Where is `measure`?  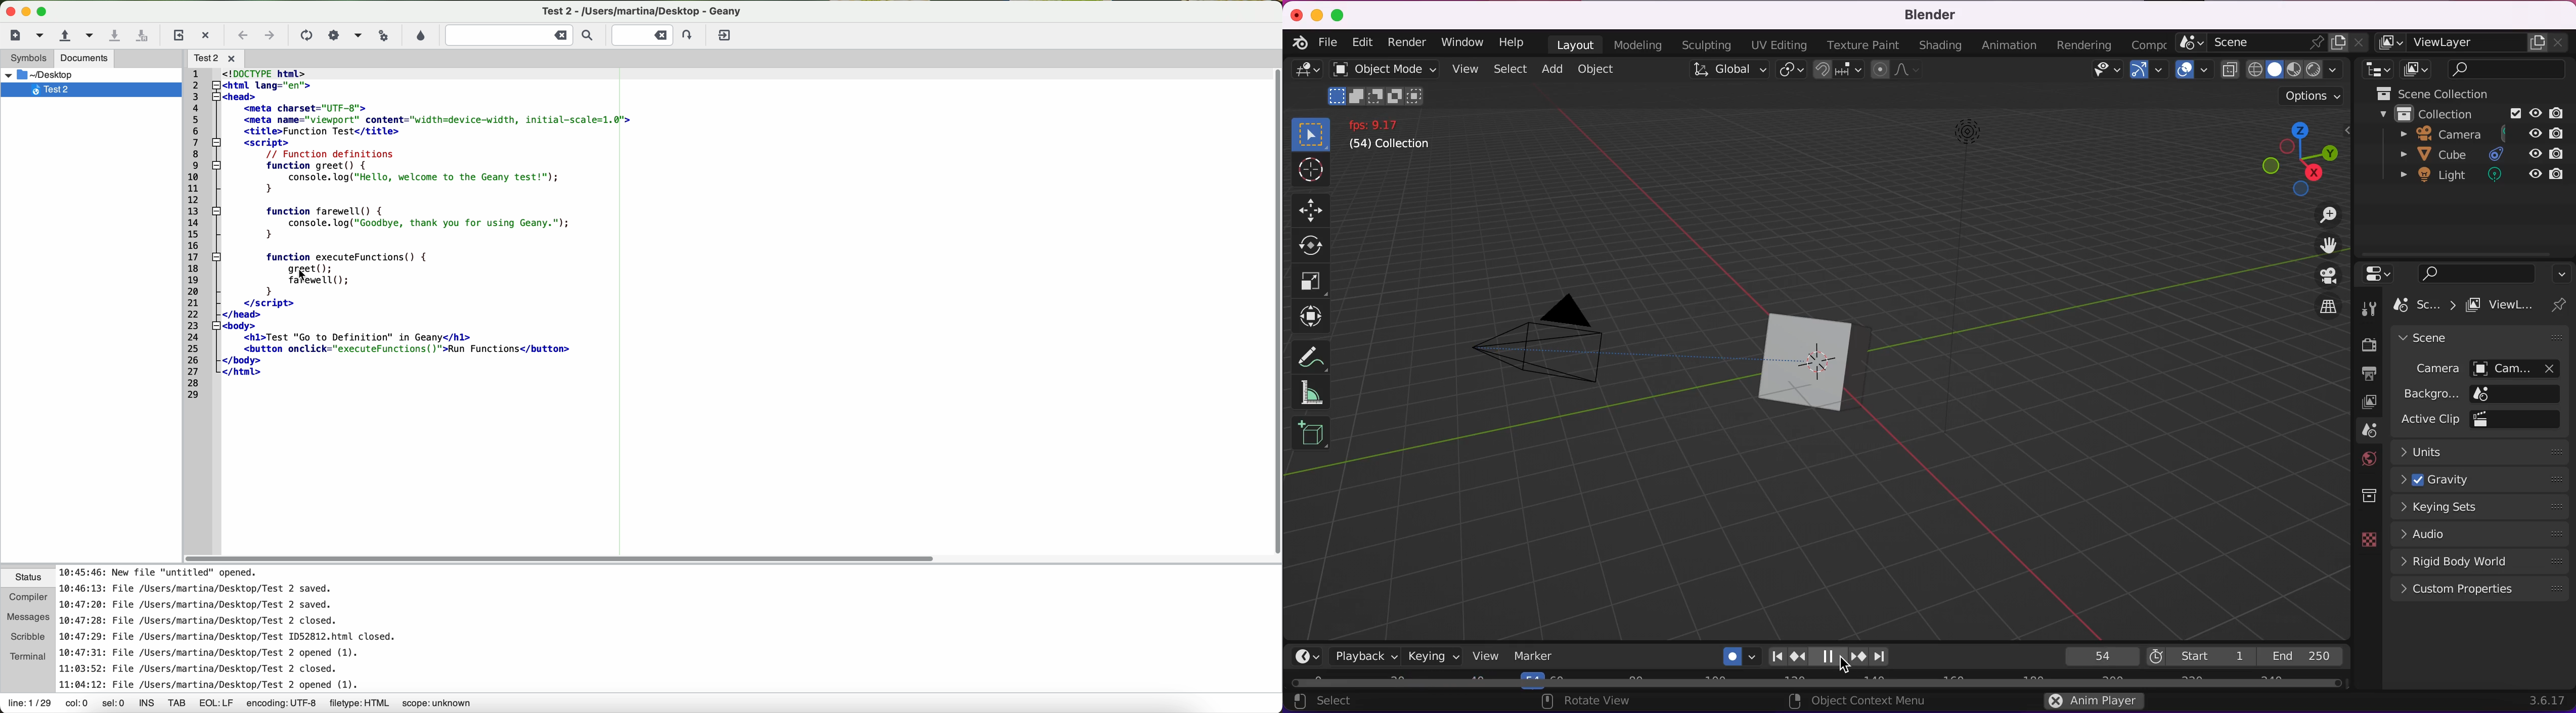 measure is located at coordinates (1309, 394).